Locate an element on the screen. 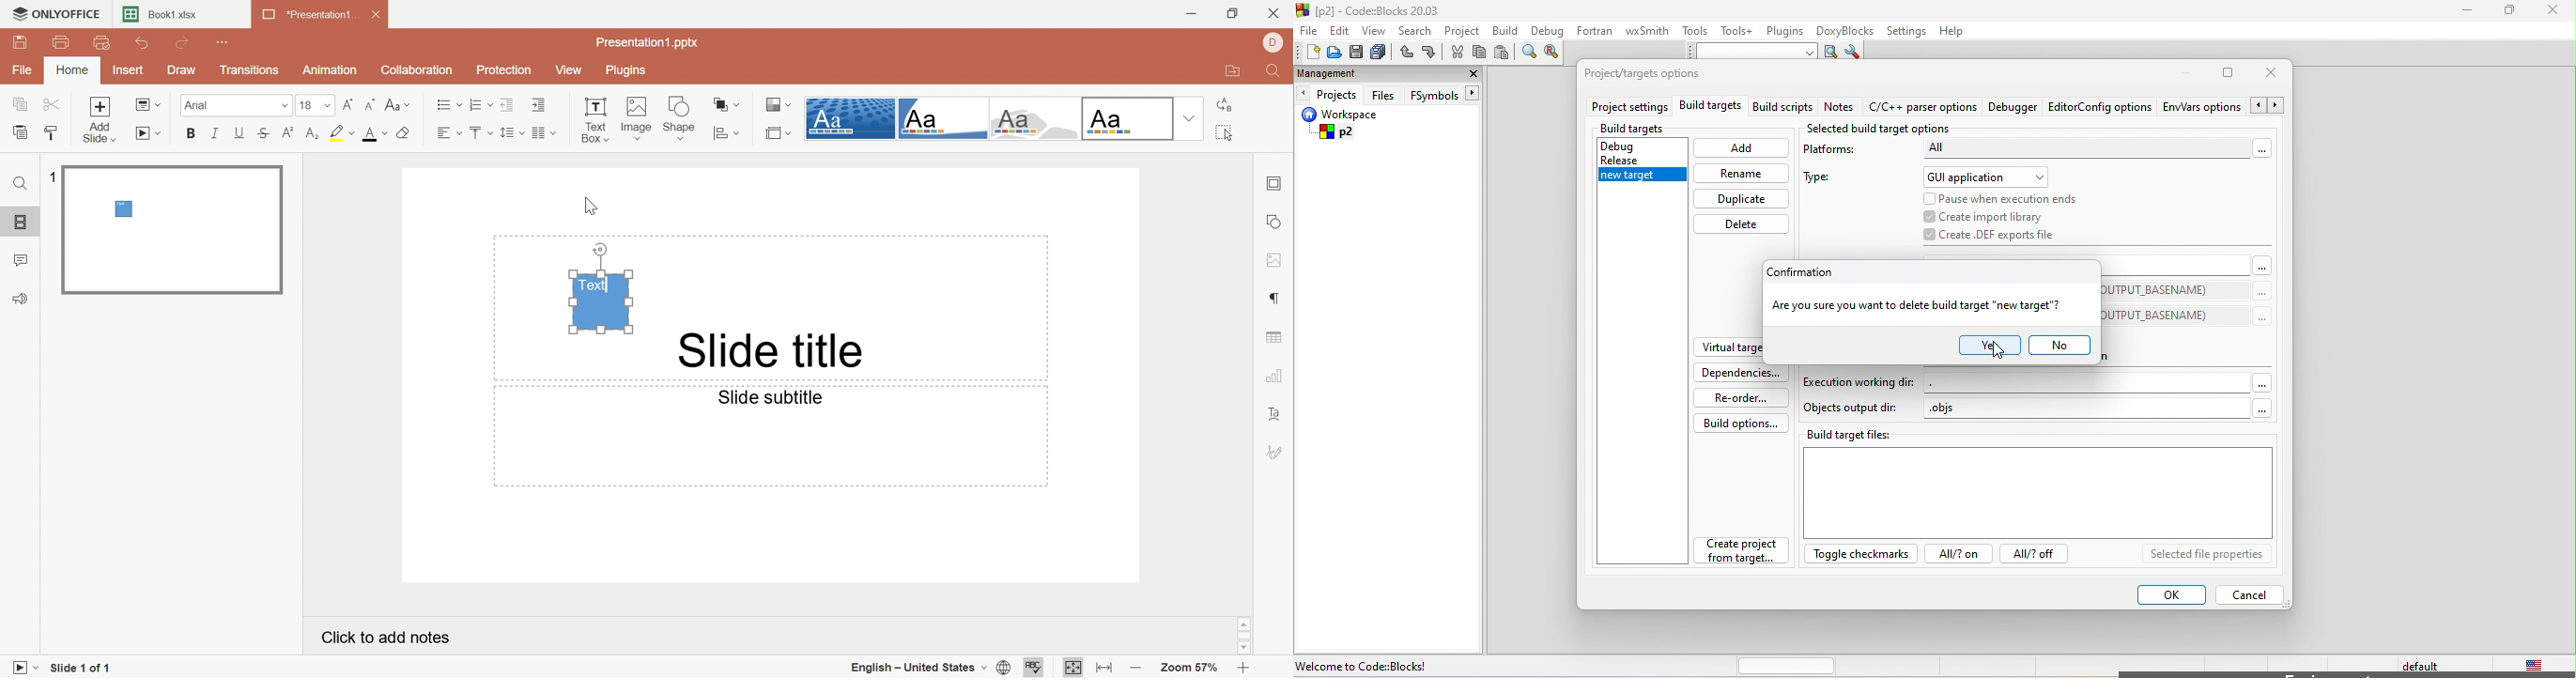 Image resolution: width=2576 pixels, height=700 pixels. Insert is located at coordinates (129, 73).